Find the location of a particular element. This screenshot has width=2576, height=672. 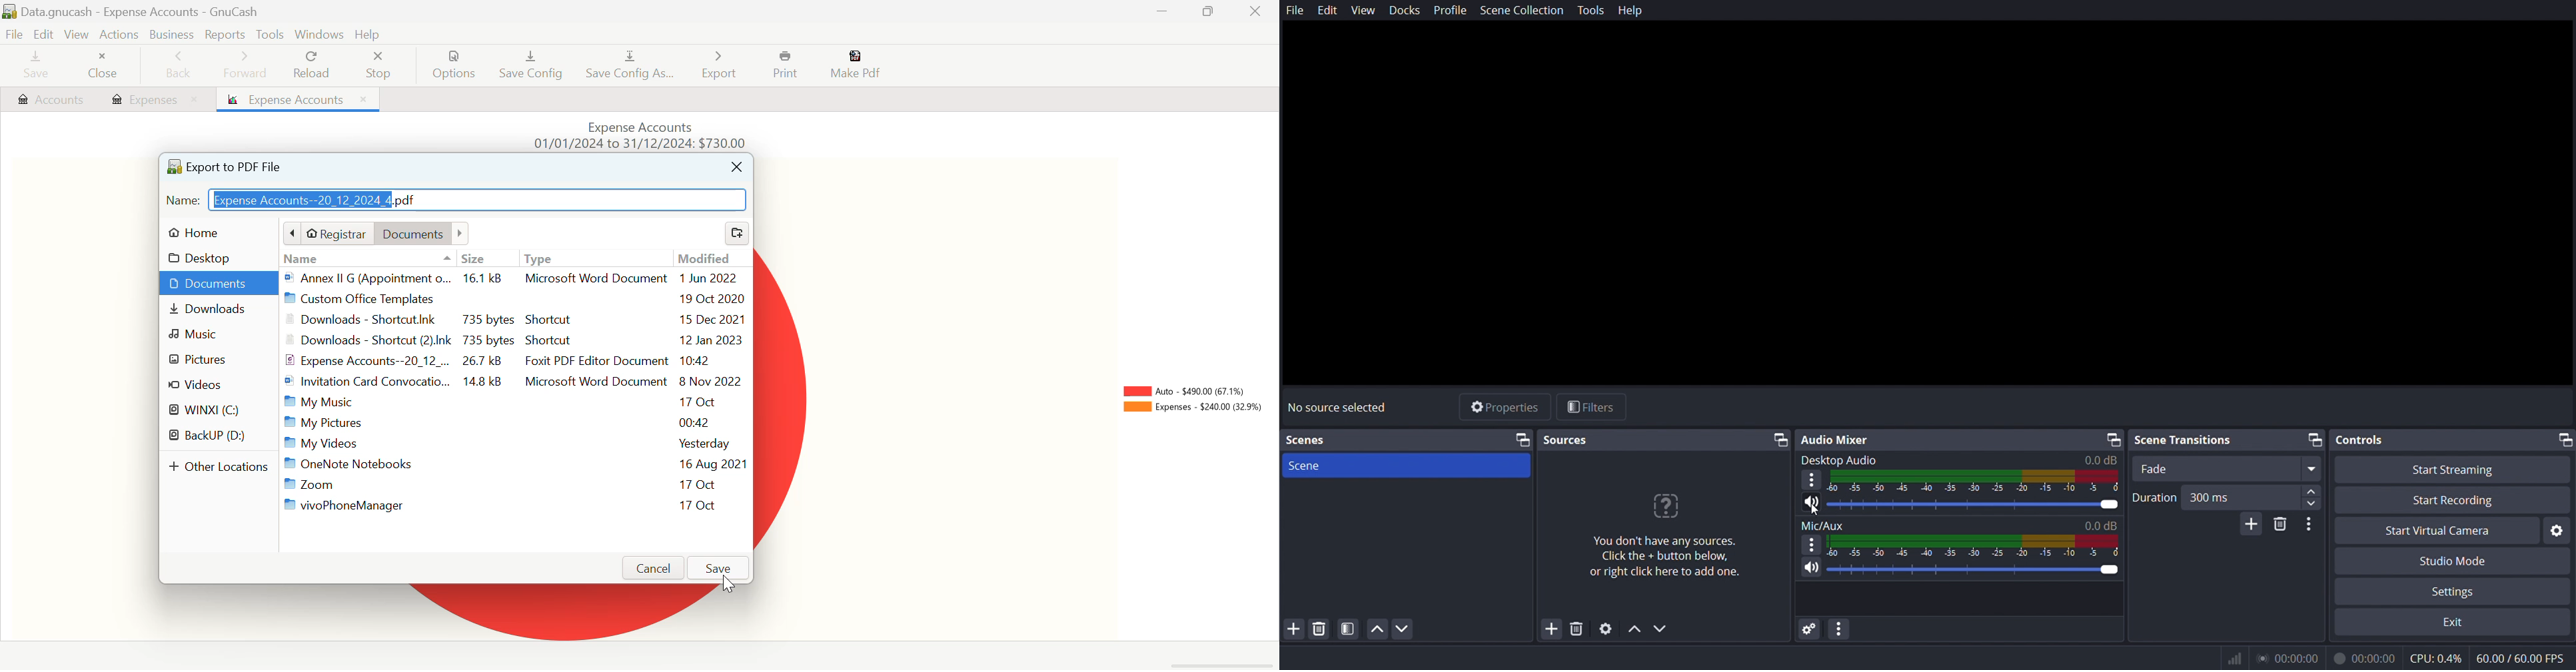

configure scene transition is located at coordinates (2310, 525).